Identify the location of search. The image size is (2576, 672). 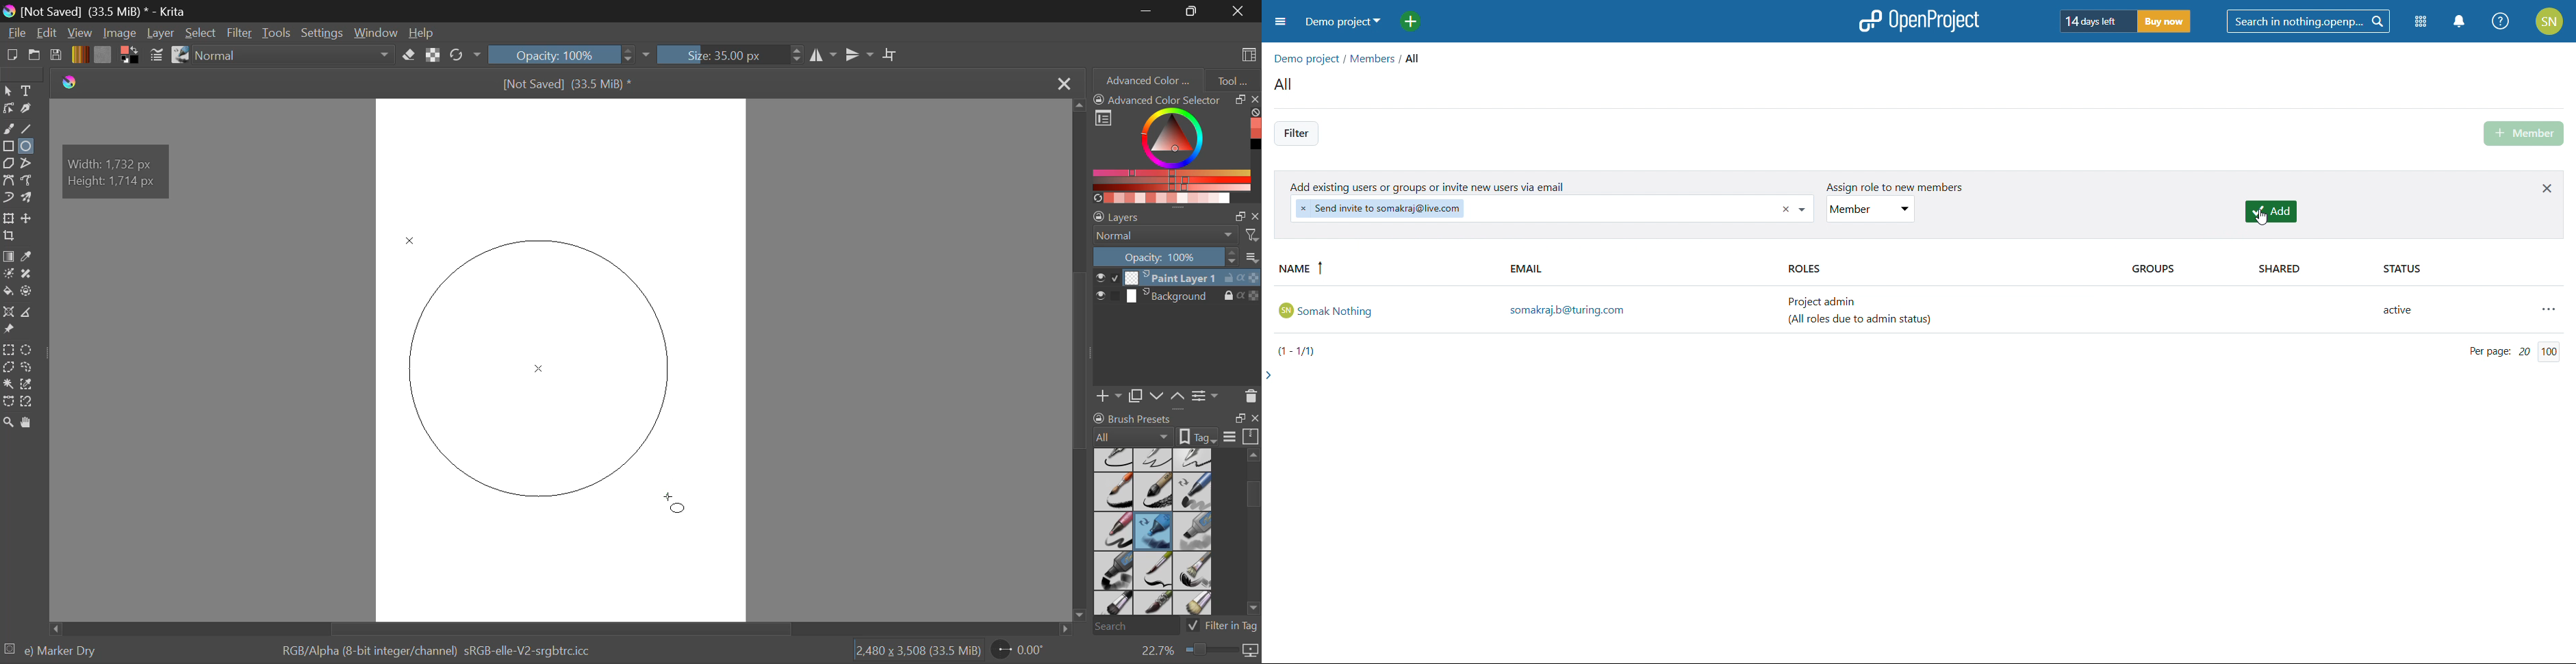
(2308, 21).